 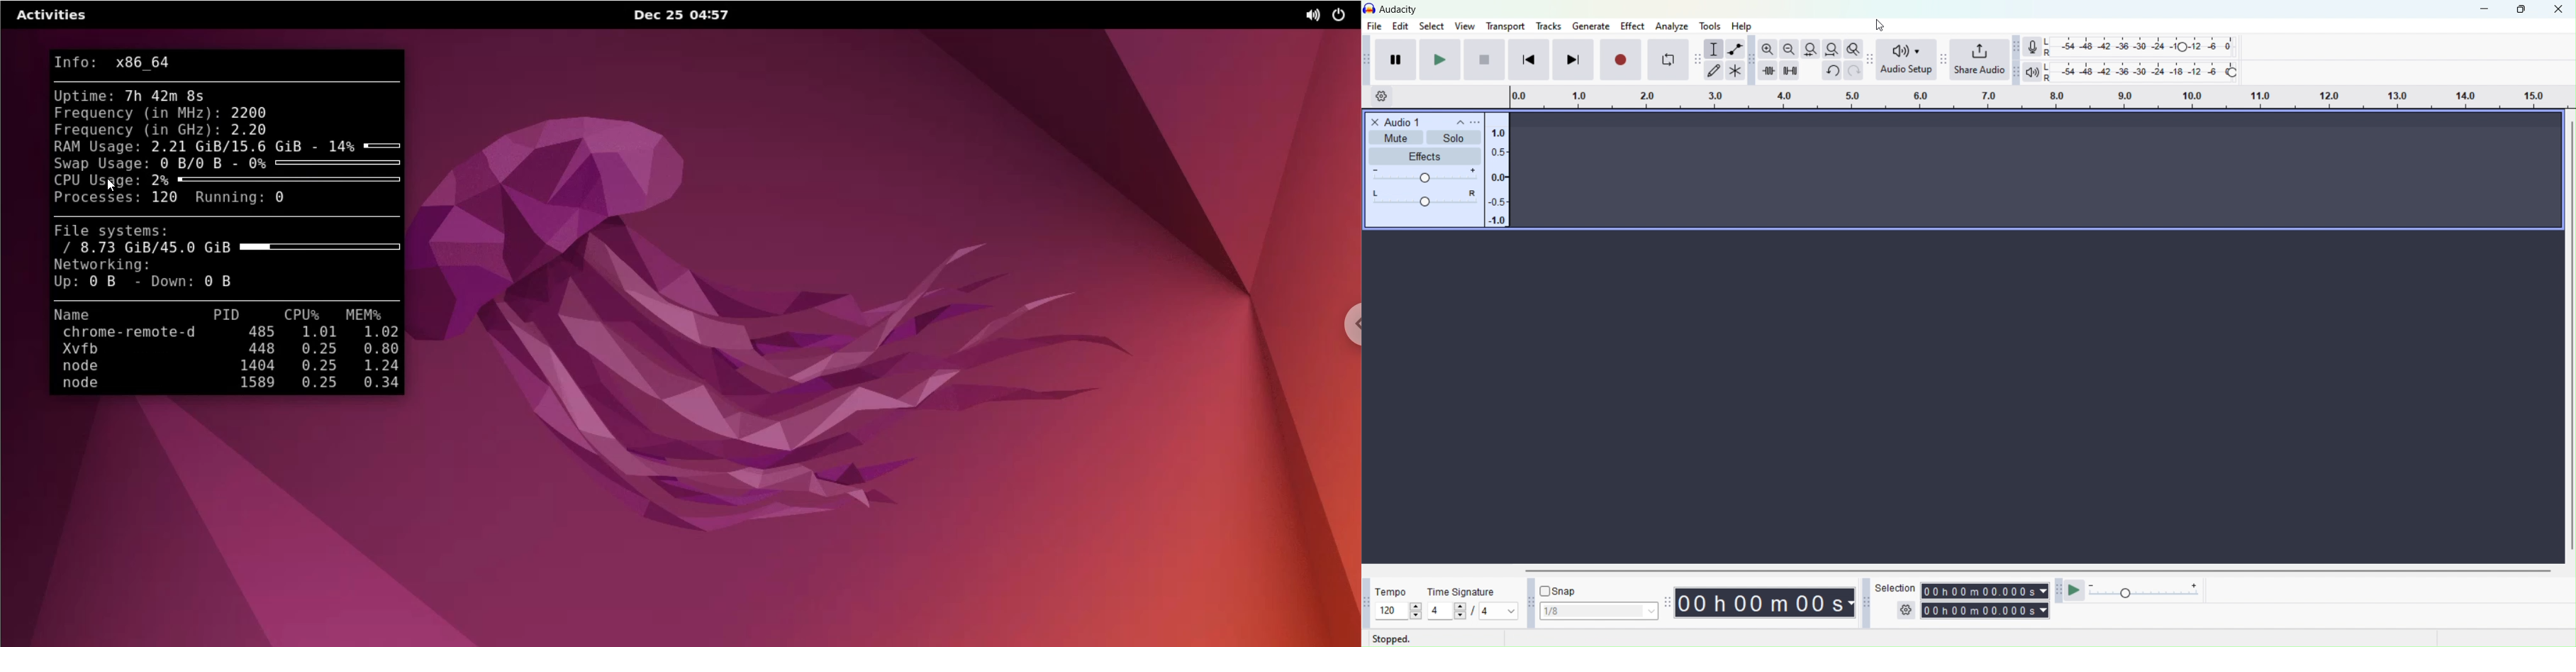 I want to click on Redo, so click(x=1853, y=70).